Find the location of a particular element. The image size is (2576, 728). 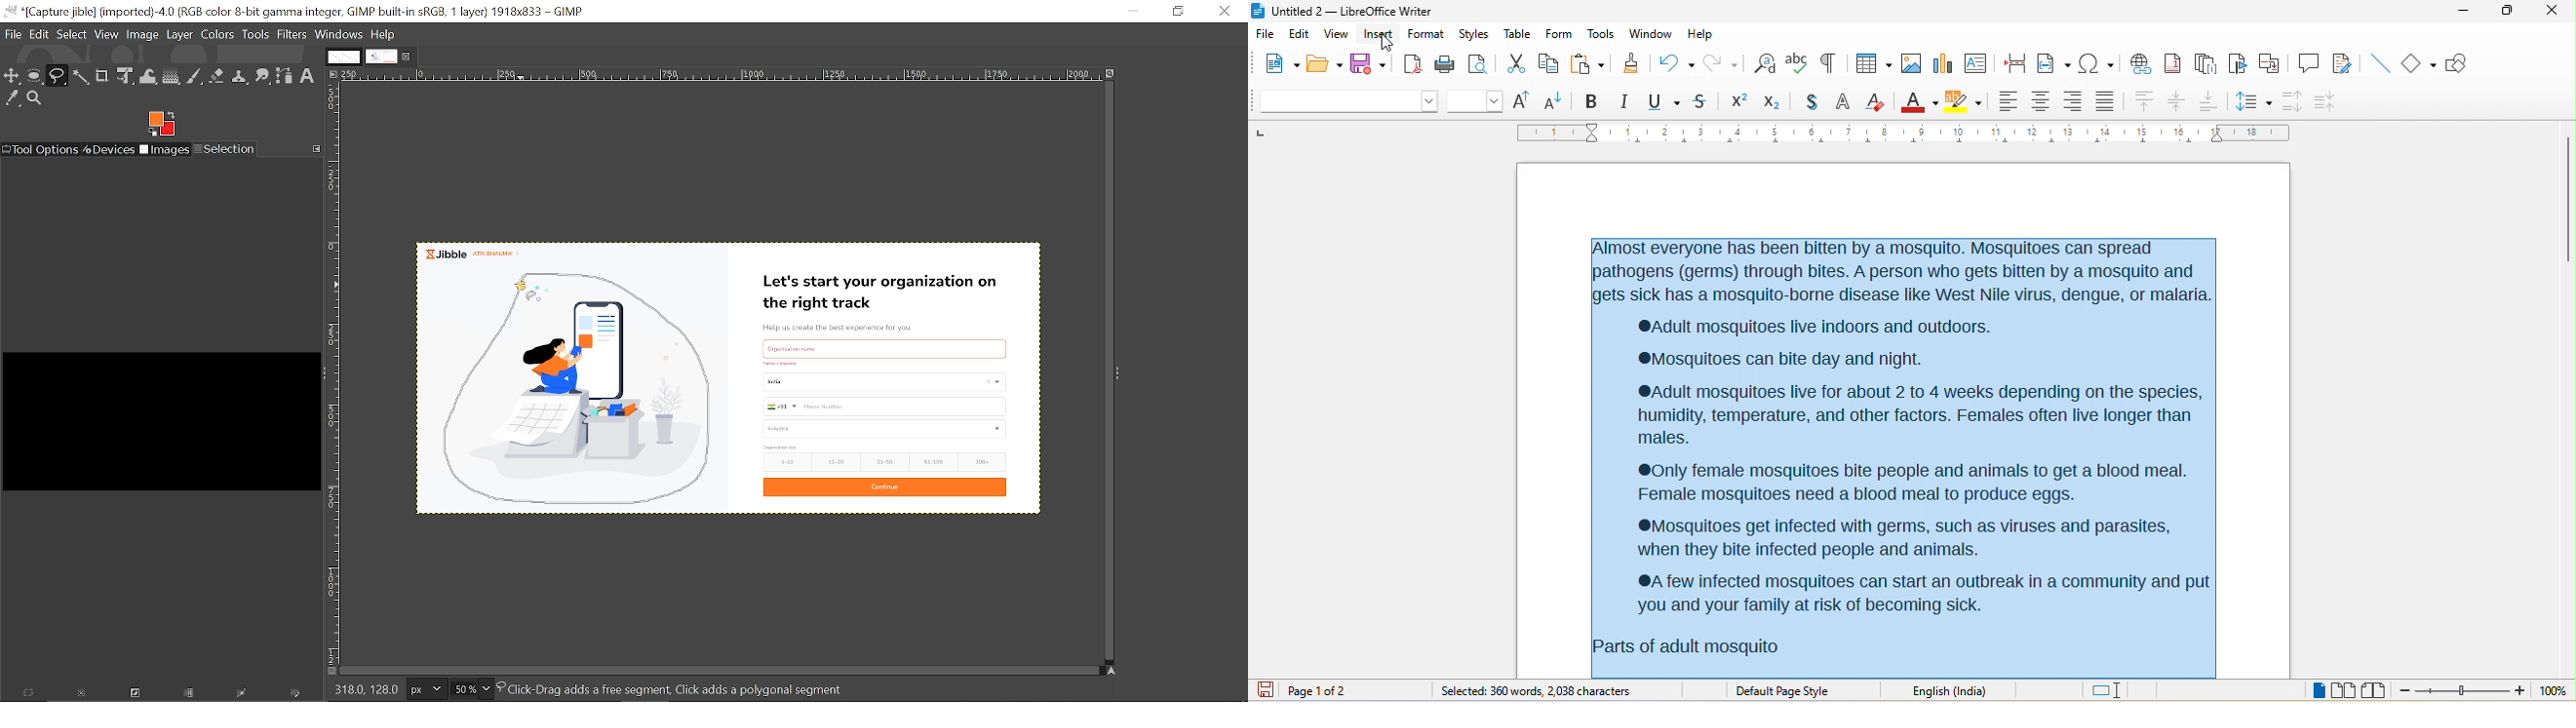

Ellipse select tool is located at coordinates (35, 77).